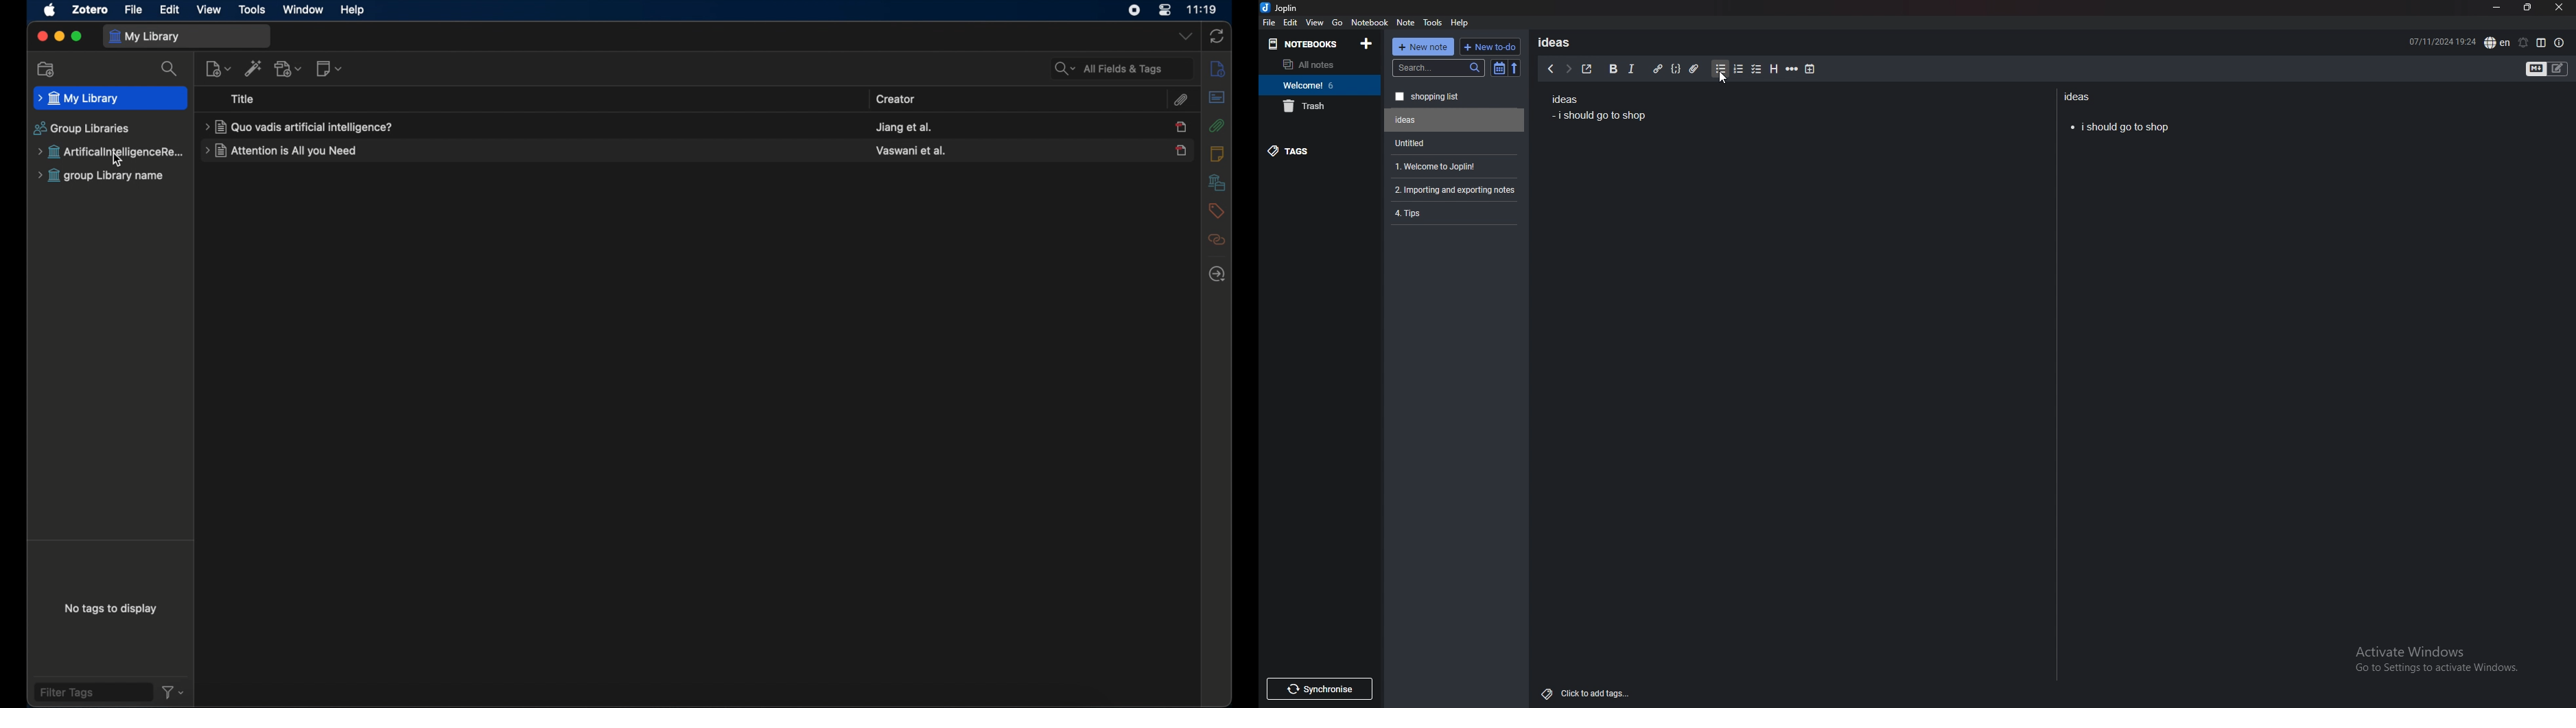  I want to click on filter tags field, so click(94, 692).